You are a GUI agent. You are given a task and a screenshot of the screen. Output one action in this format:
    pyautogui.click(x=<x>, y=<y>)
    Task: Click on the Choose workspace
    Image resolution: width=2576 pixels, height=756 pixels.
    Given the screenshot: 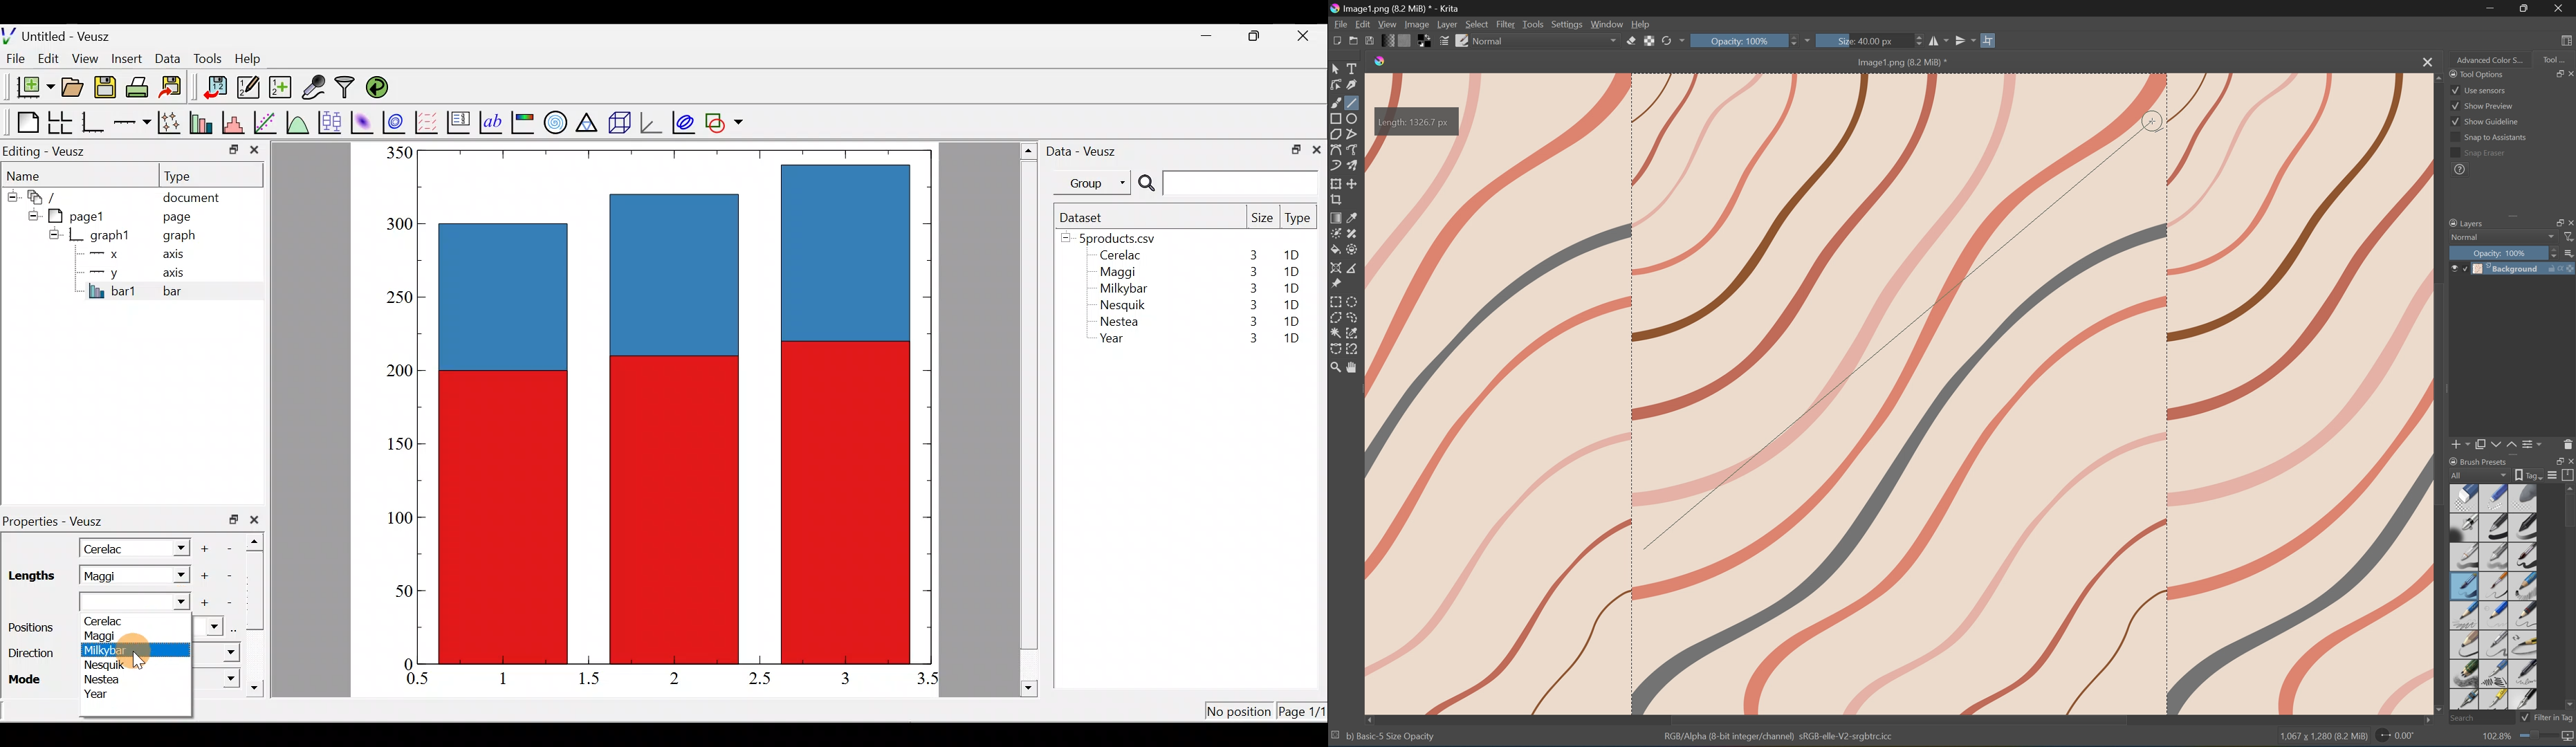 What is the action you would take?
    pyautogui.click(x=2569, y=40)
    